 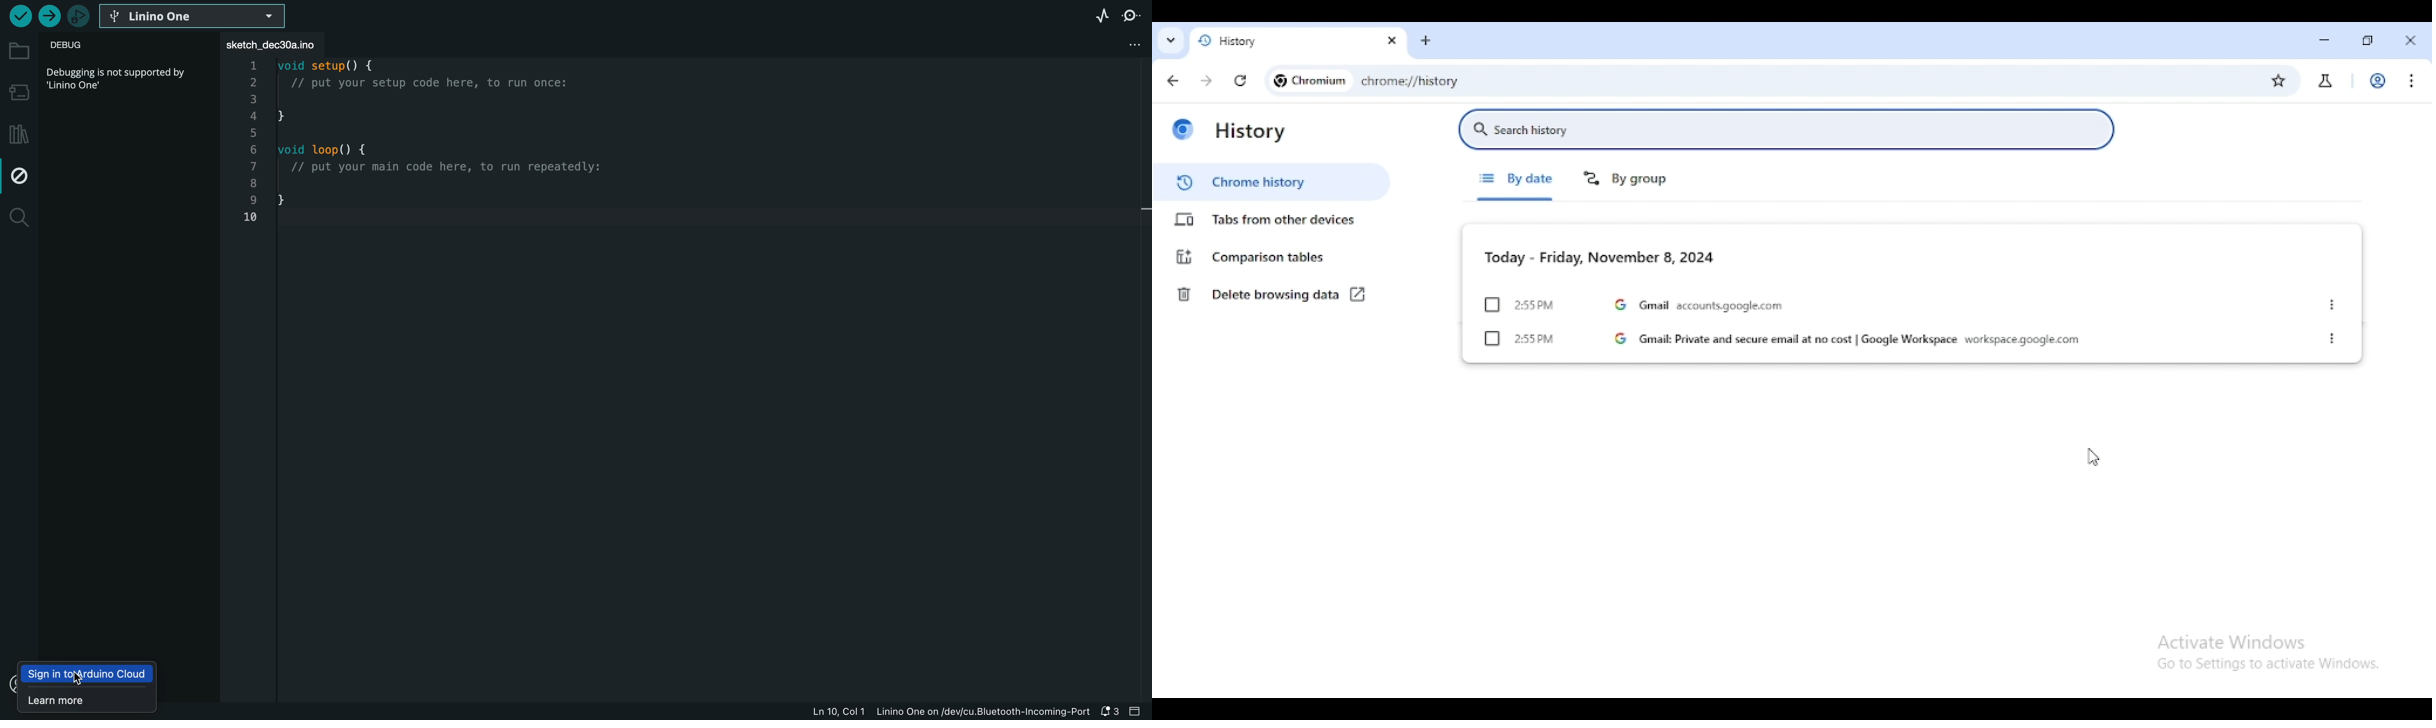 I want to click on comparison tables, so click(x=1250, y=256).